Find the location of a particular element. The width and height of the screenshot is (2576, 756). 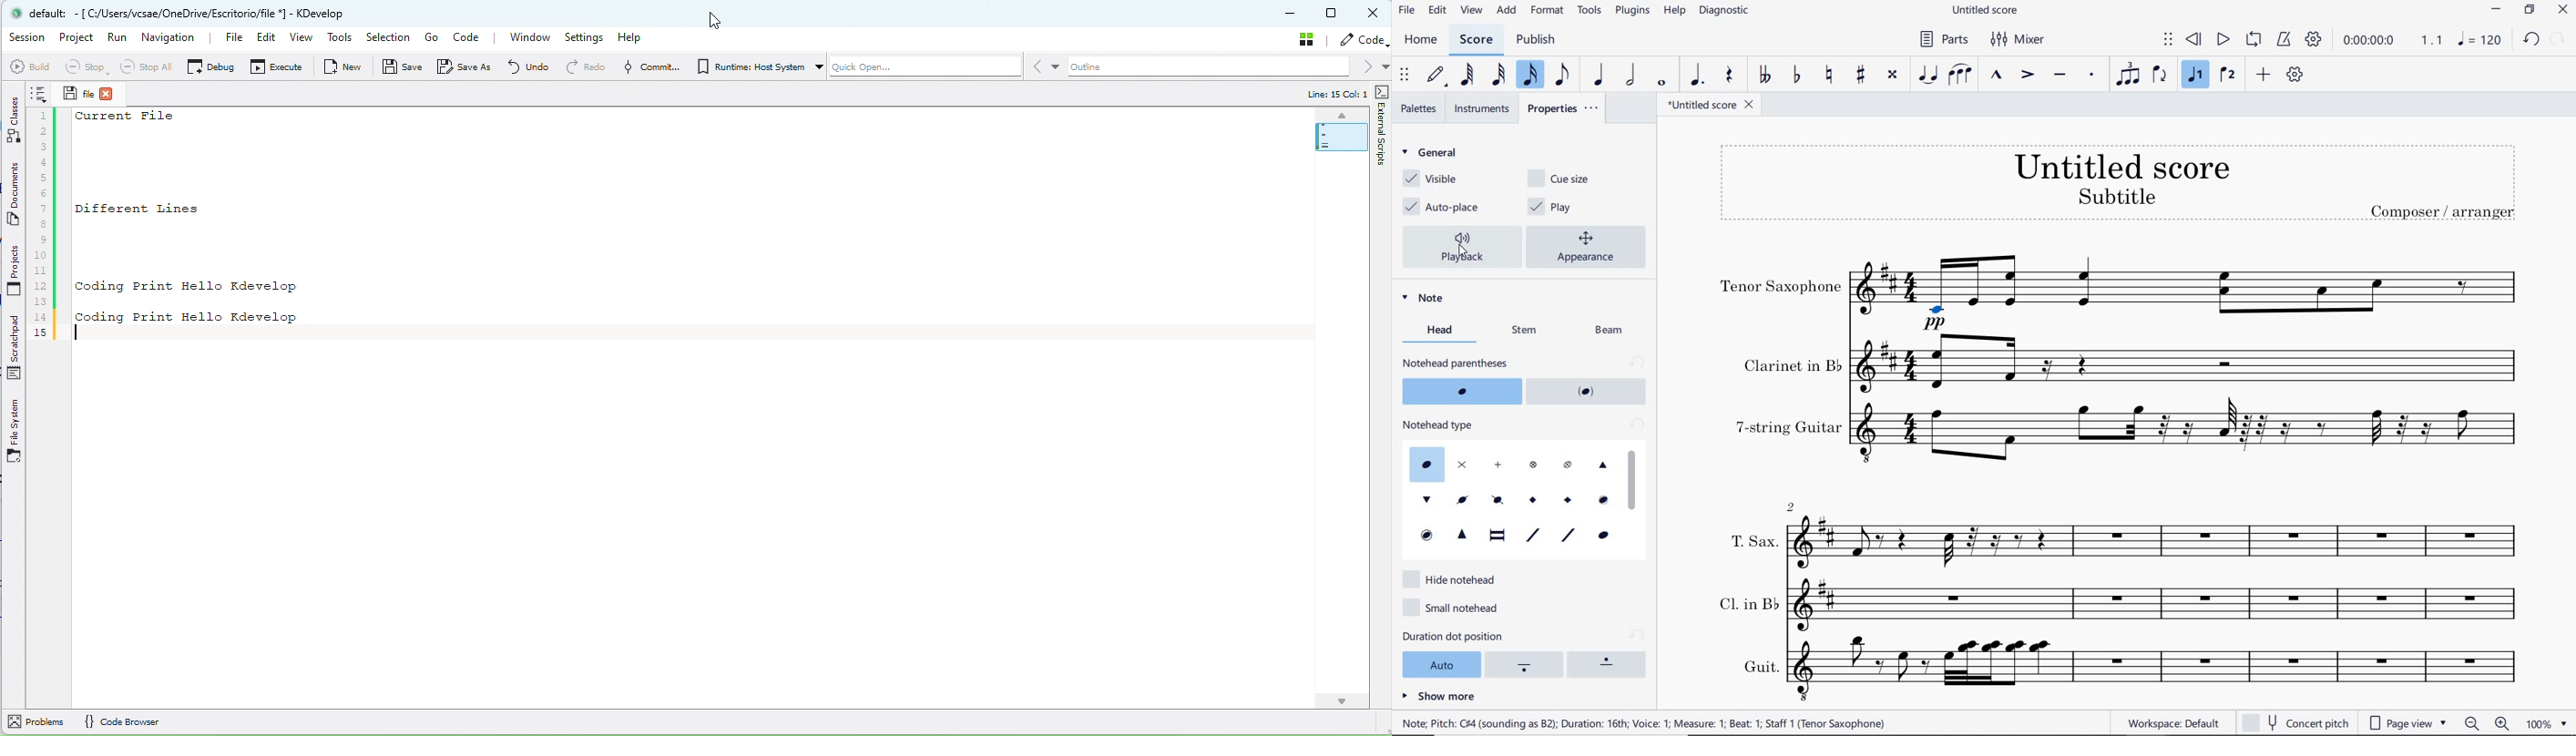

Close is located at coordinates (1375, 14).